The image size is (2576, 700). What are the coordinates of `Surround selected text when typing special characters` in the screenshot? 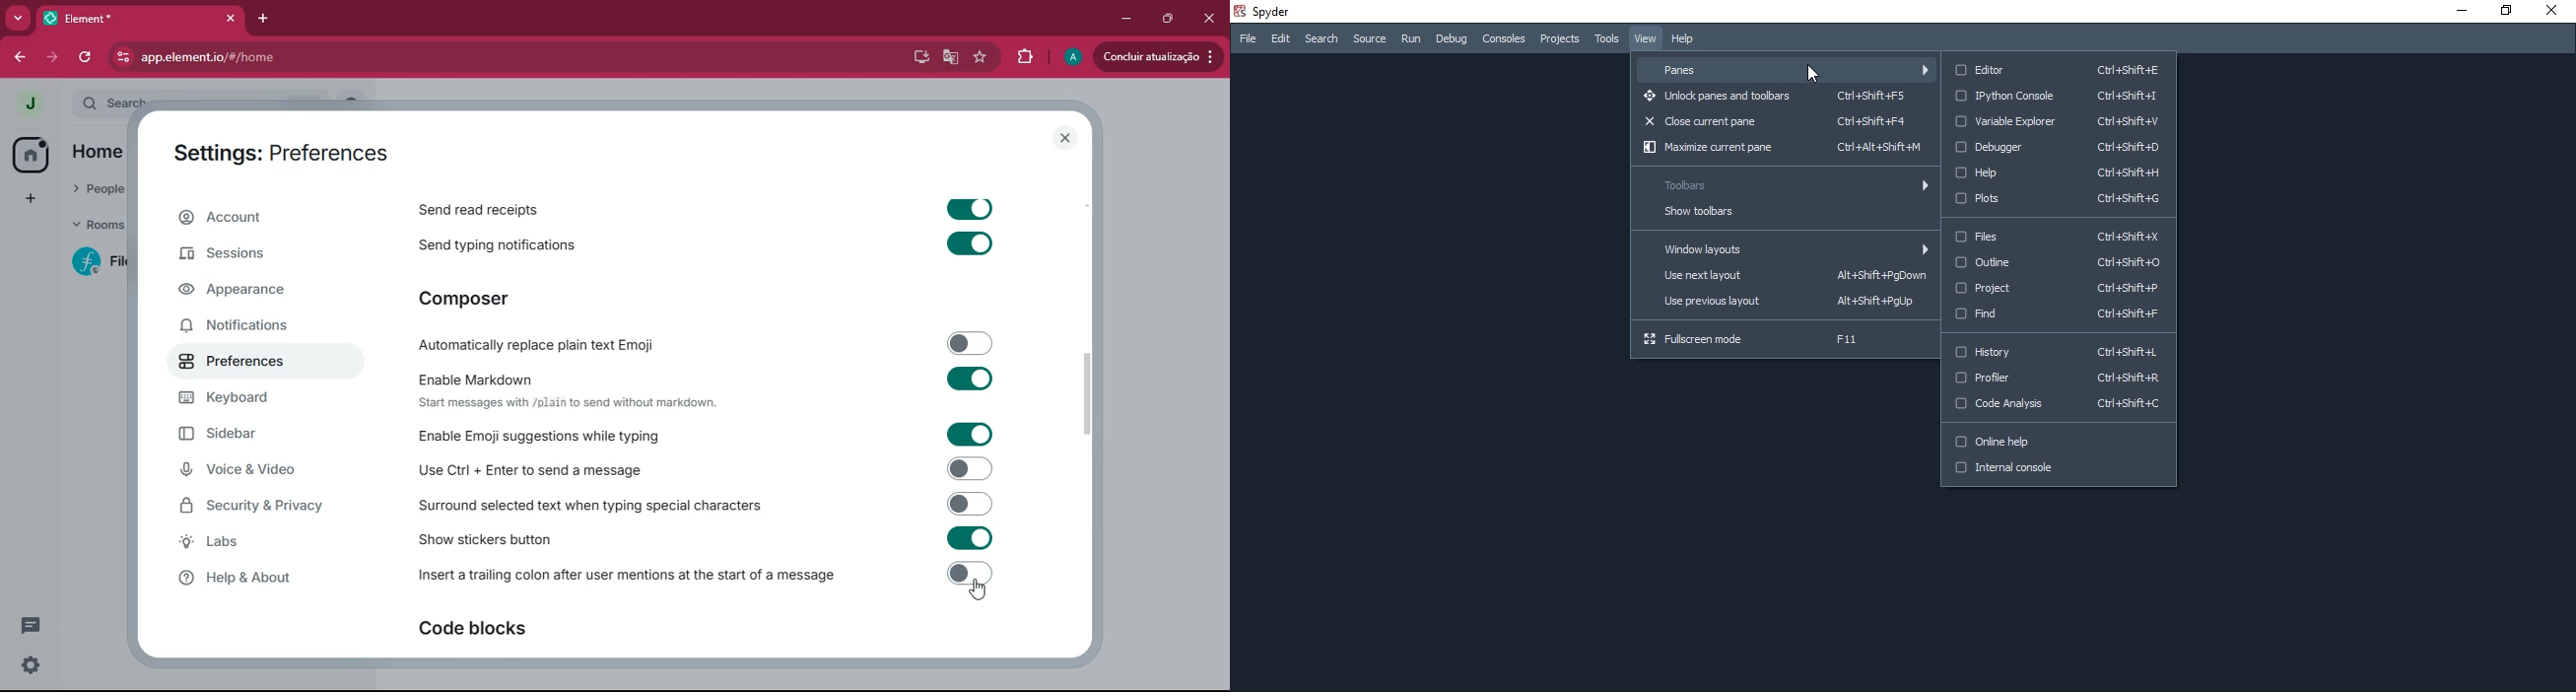 It's located at (704, 504).